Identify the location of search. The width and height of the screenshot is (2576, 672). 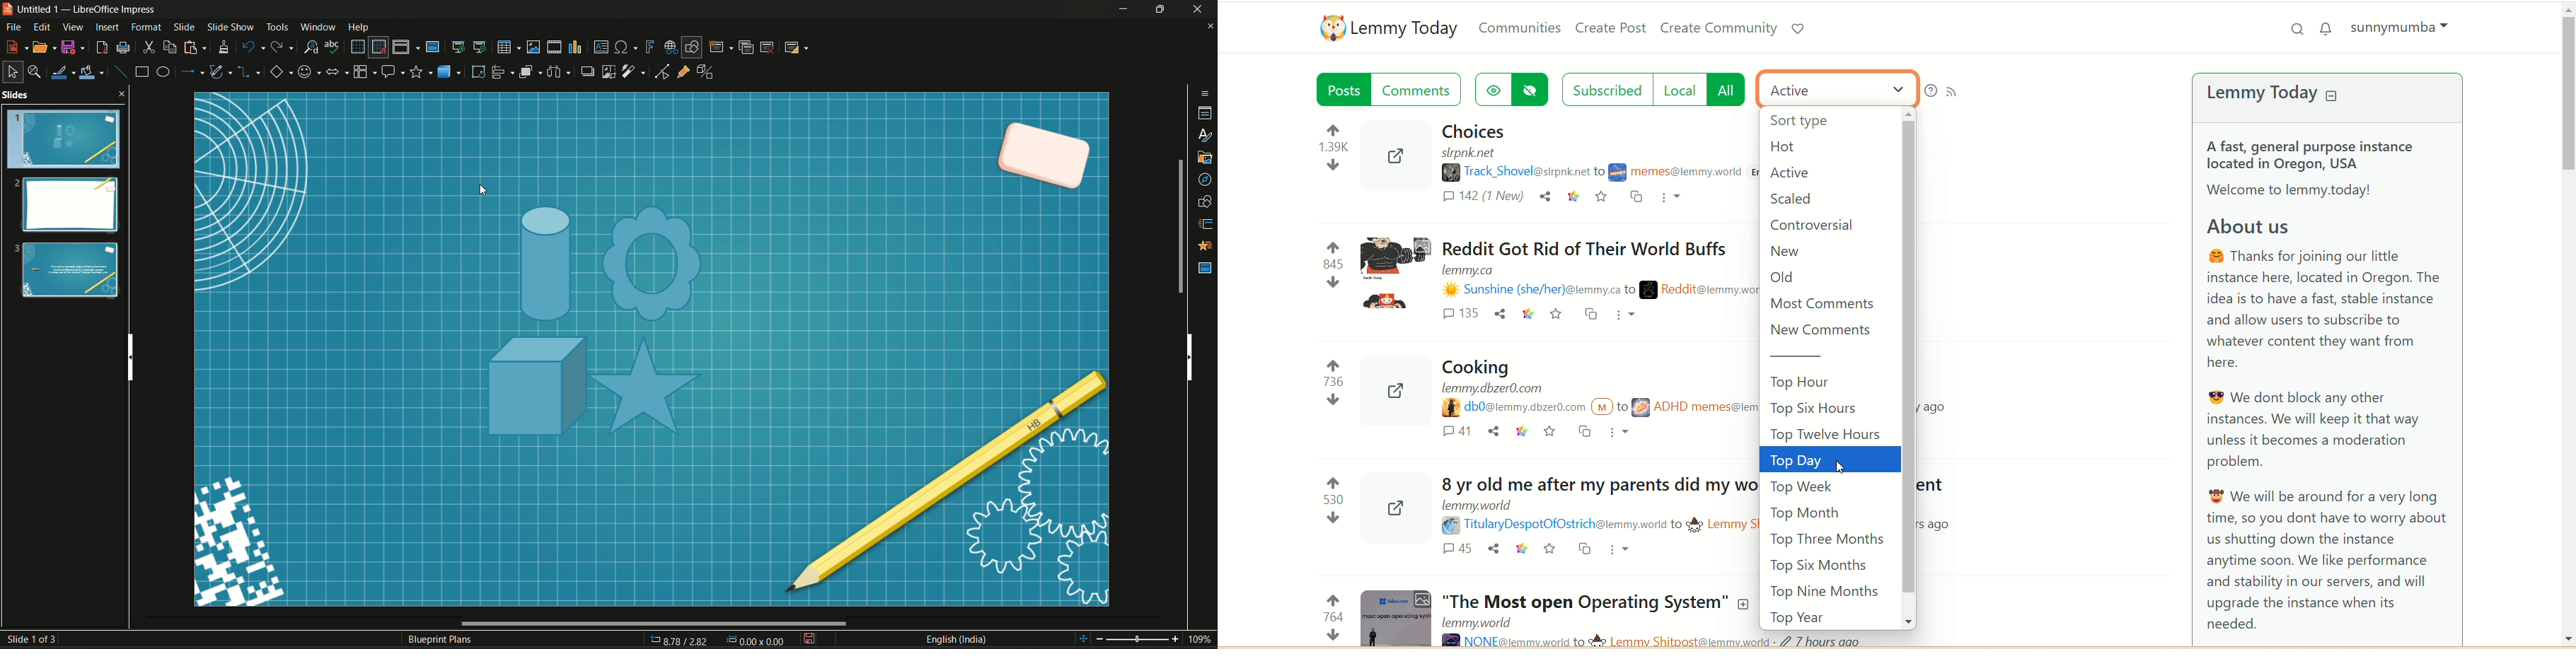
(2294, 29).